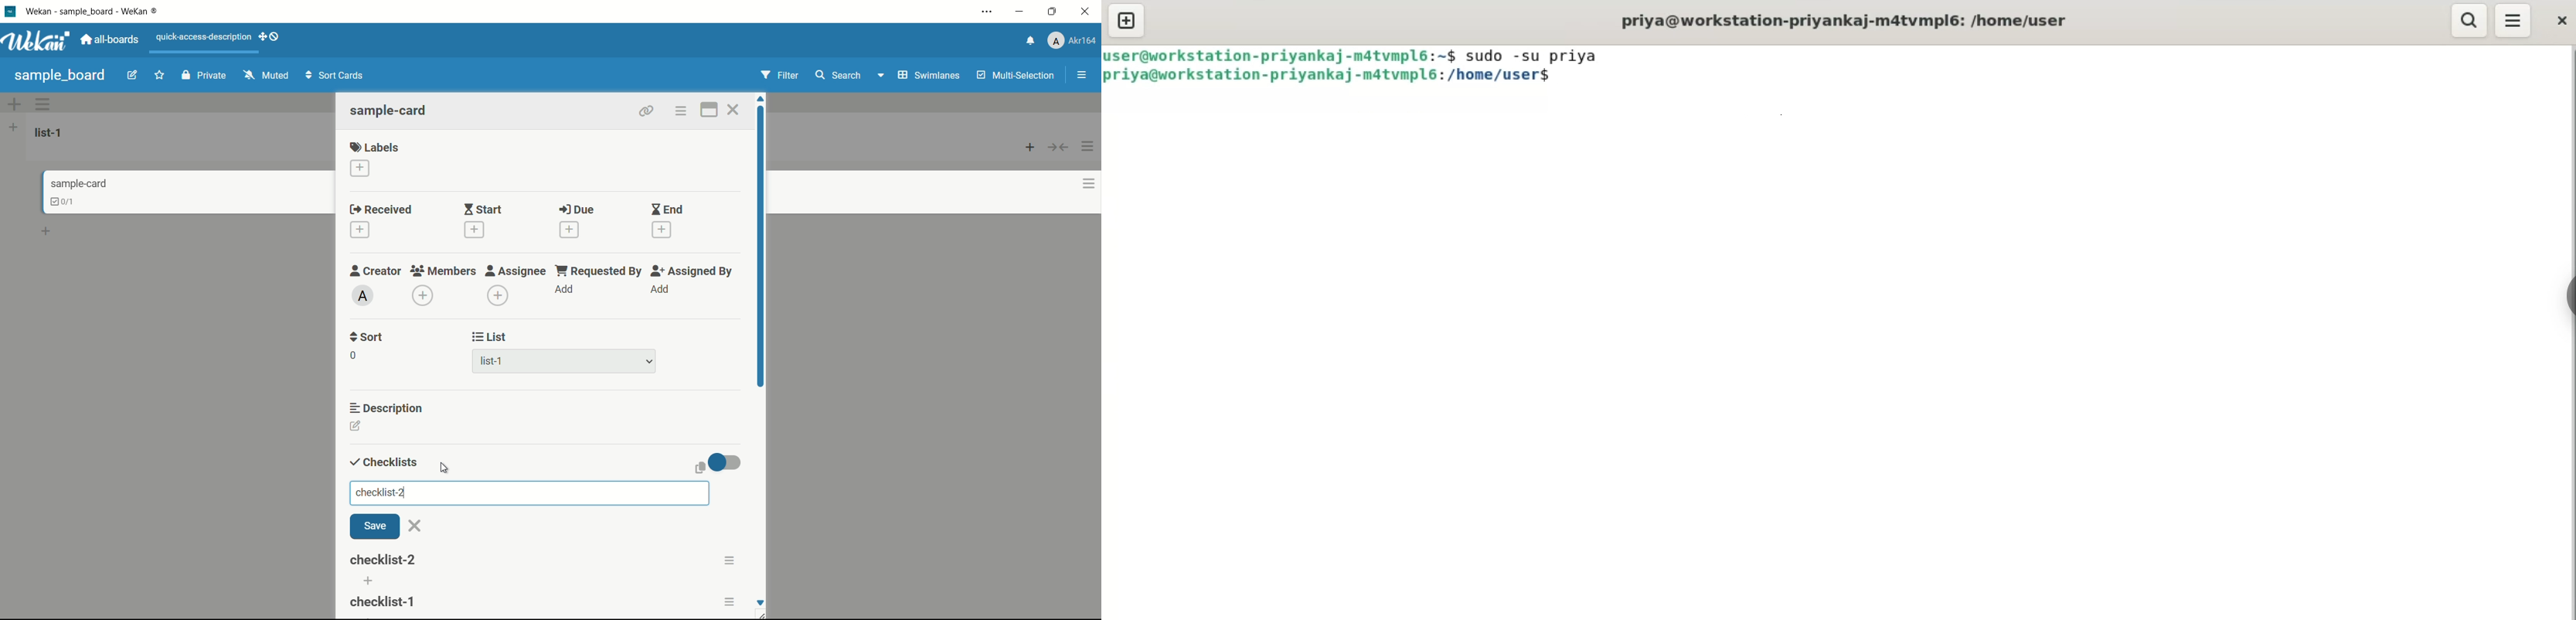 The image size is (2576, 644). What do you see at coordinates (1088, 11) in the screenshot?
I see `close app` at bounding box center [1088, 11].